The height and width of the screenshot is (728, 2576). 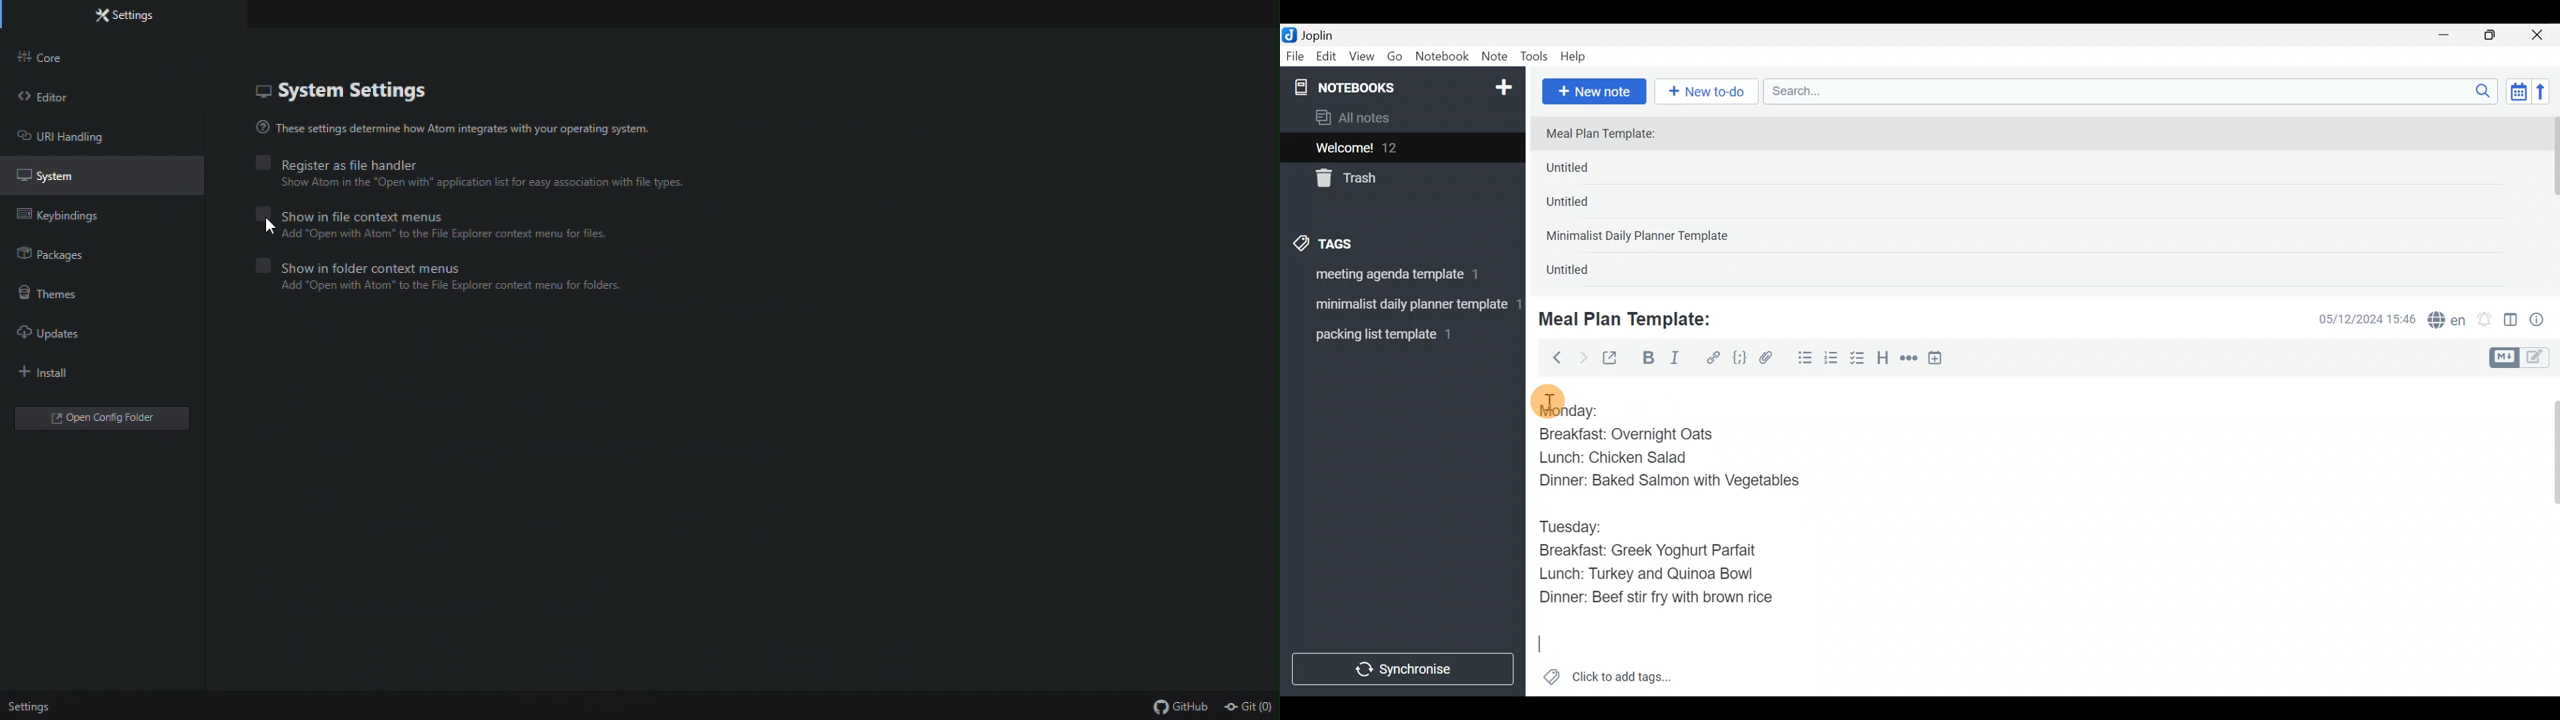 I want to click on Back, so click(x=1551, y=357).